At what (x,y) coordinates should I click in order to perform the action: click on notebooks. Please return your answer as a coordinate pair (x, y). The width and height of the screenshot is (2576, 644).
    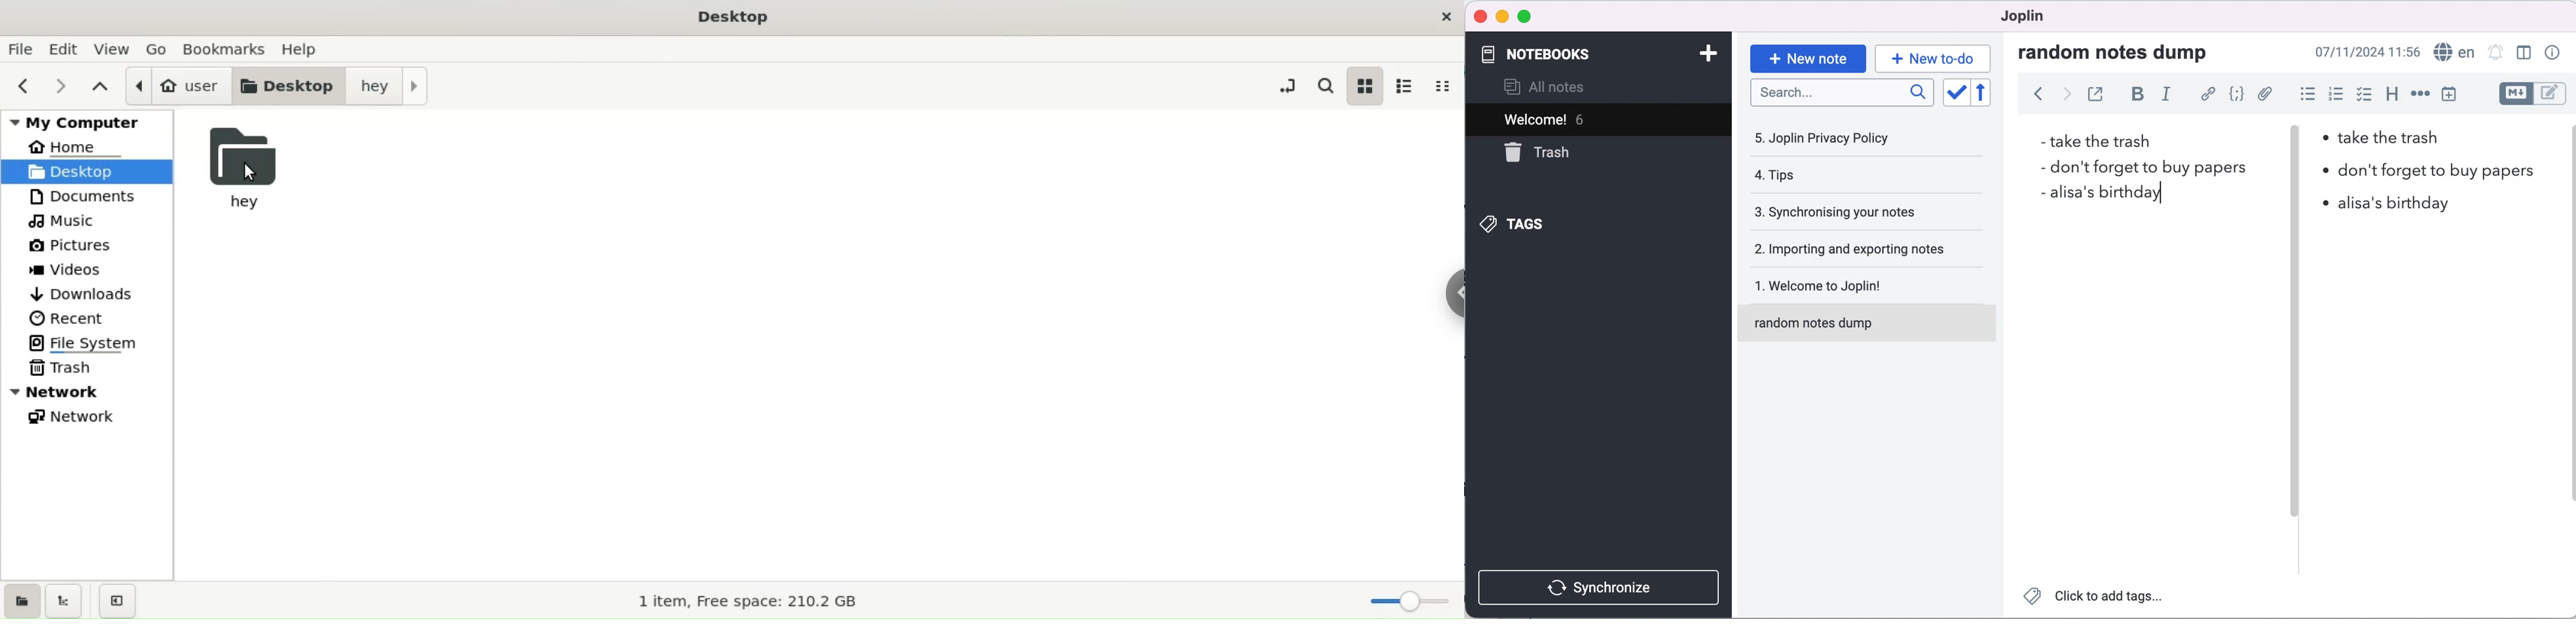
    Looking at the image, I should click on (1571, 55).